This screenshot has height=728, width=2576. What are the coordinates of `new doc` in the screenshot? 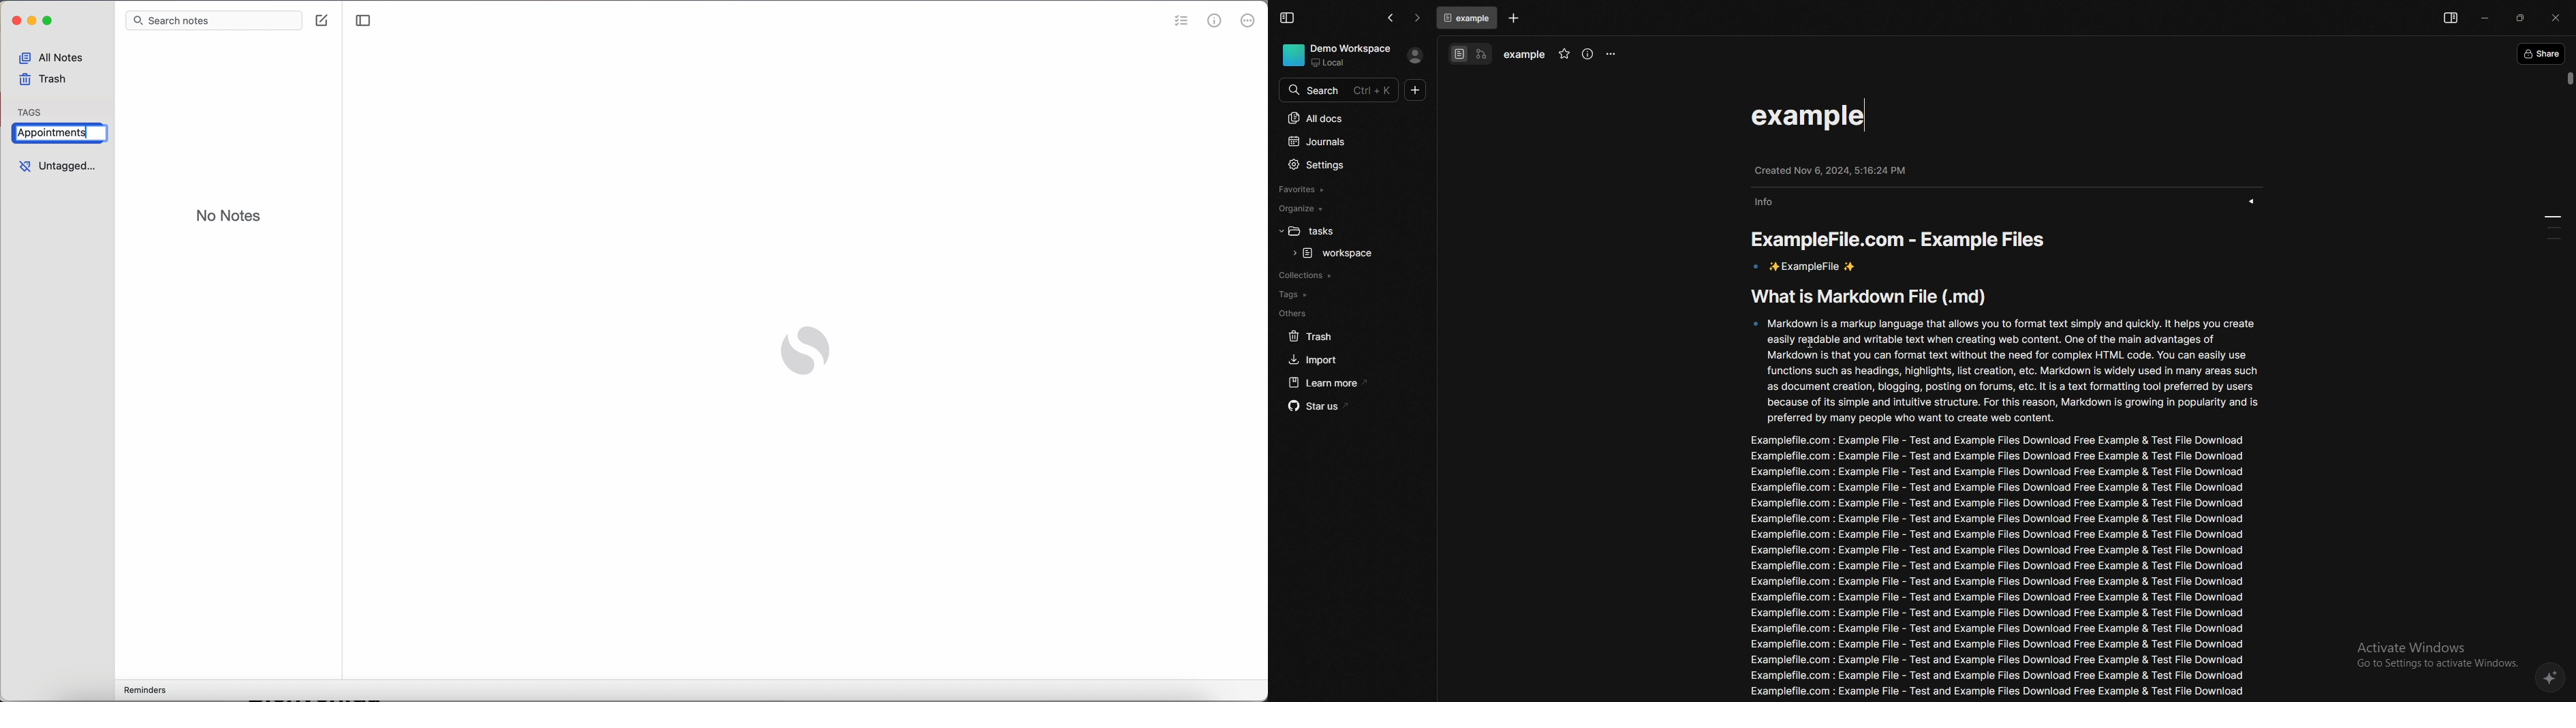 It's located at (1416, 90).